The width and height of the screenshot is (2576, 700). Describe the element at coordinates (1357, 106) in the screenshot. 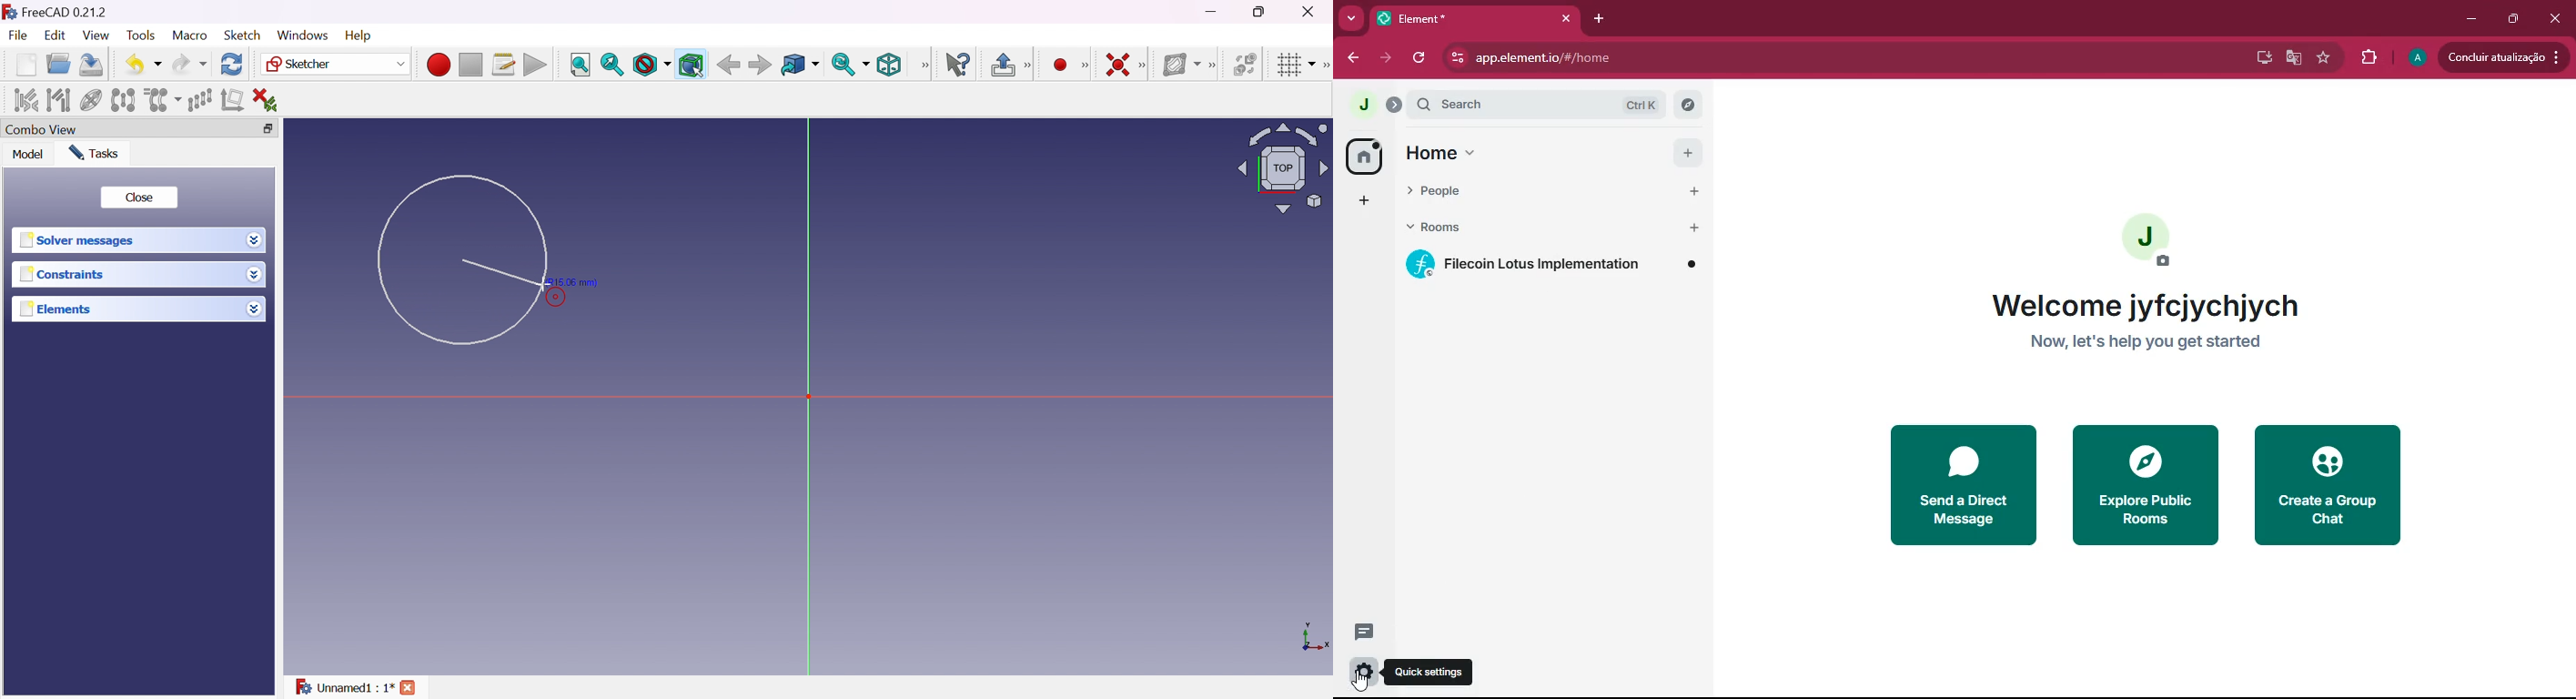

I see `profile picture` at that location.